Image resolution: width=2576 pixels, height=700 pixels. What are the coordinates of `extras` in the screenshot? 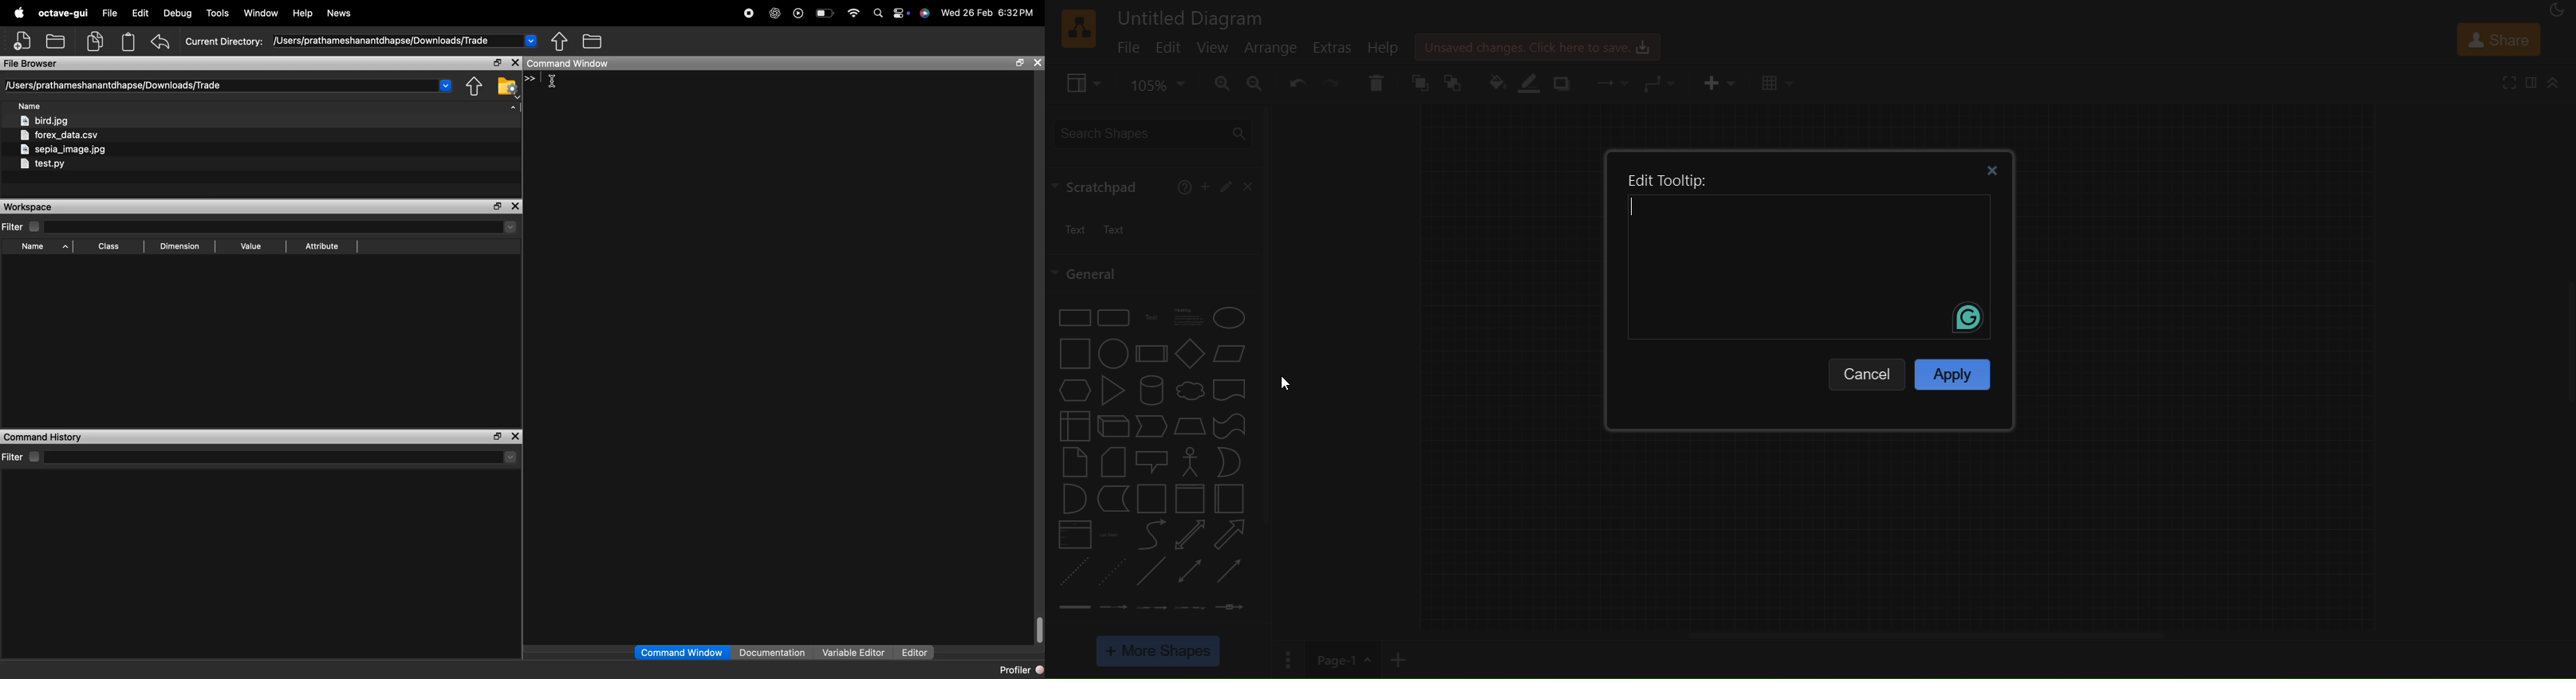 It's located at (1333, 48).